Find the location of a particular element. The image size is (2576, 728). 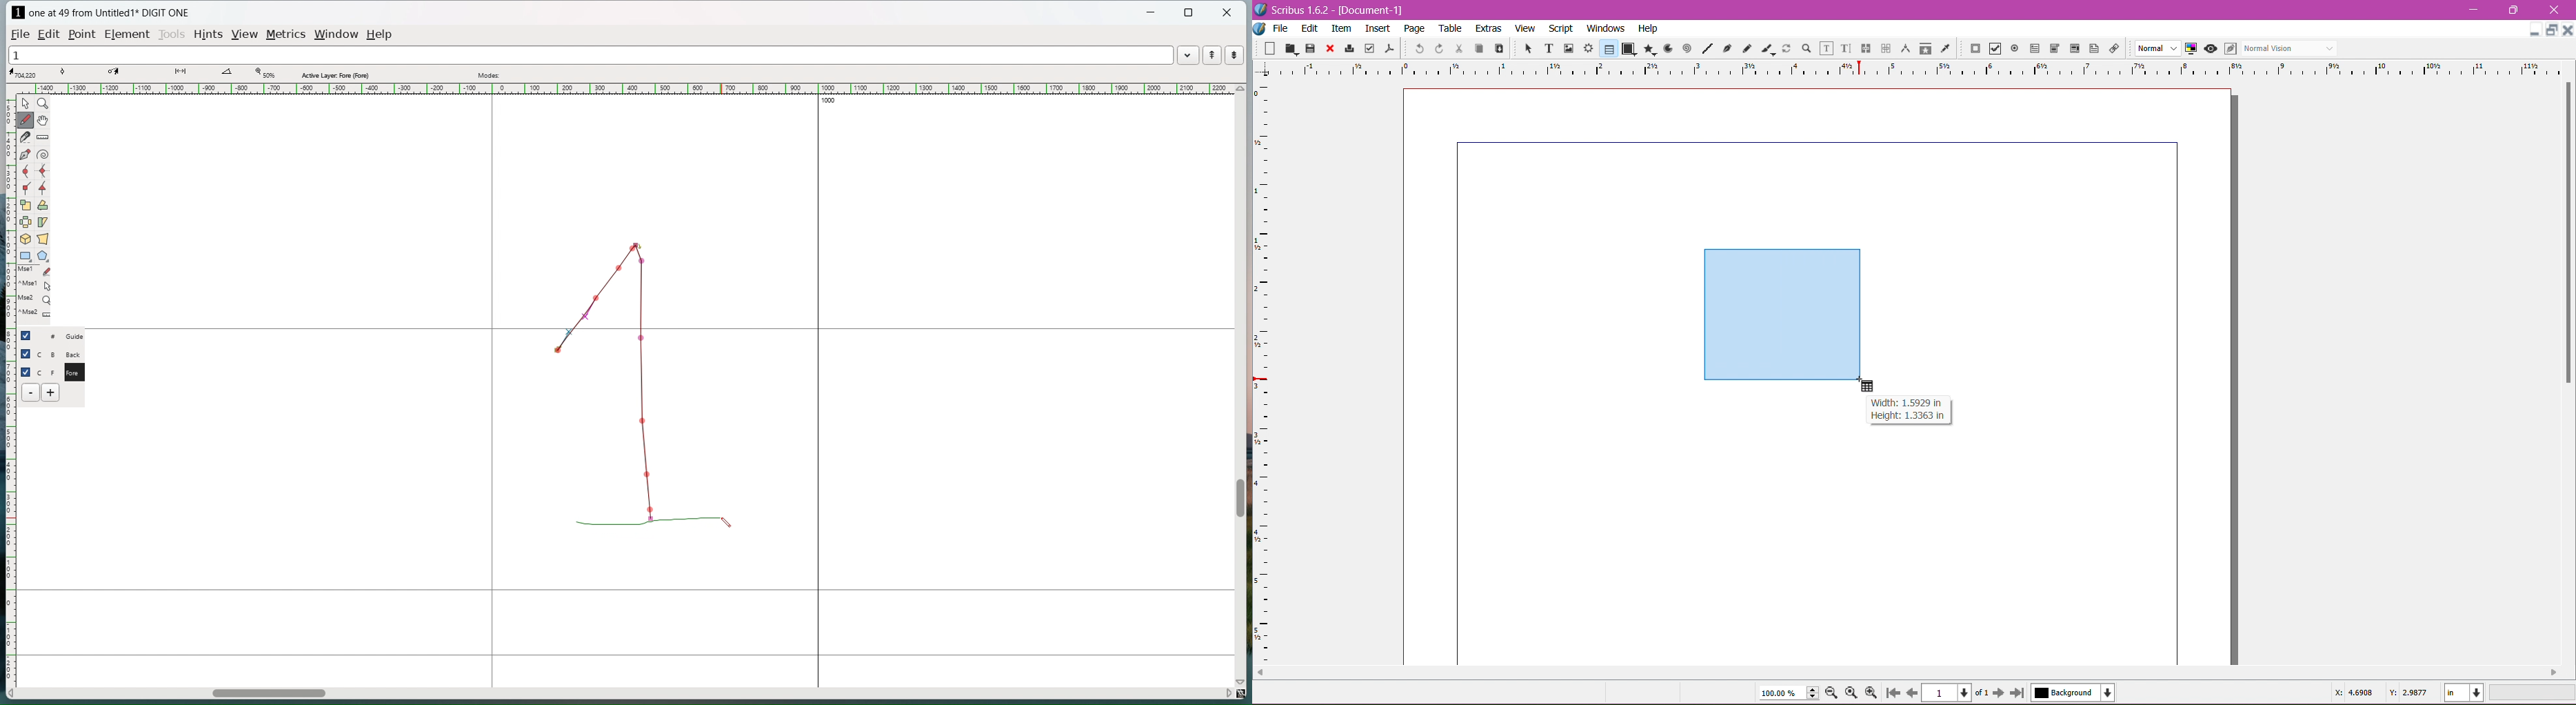

Paste is located at coordinates (1498, 49).